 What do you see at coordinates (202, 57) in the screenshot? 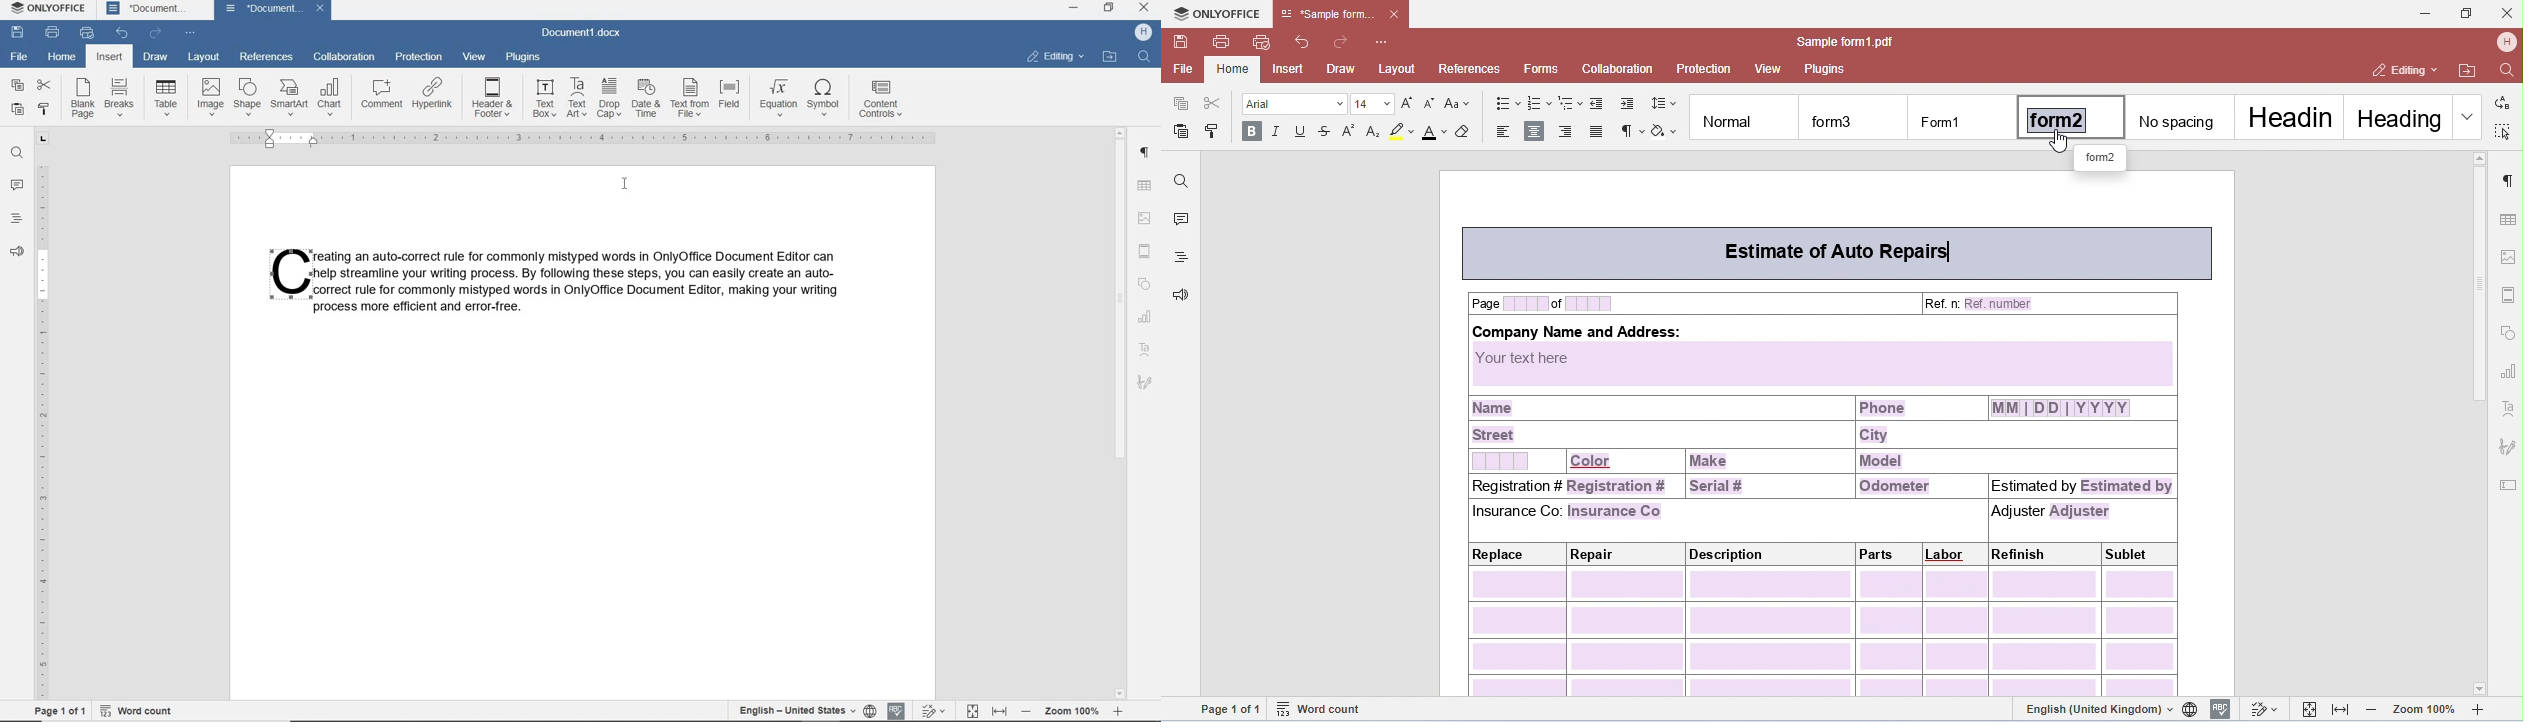
I see `layout` at bounding box center [202, 57].